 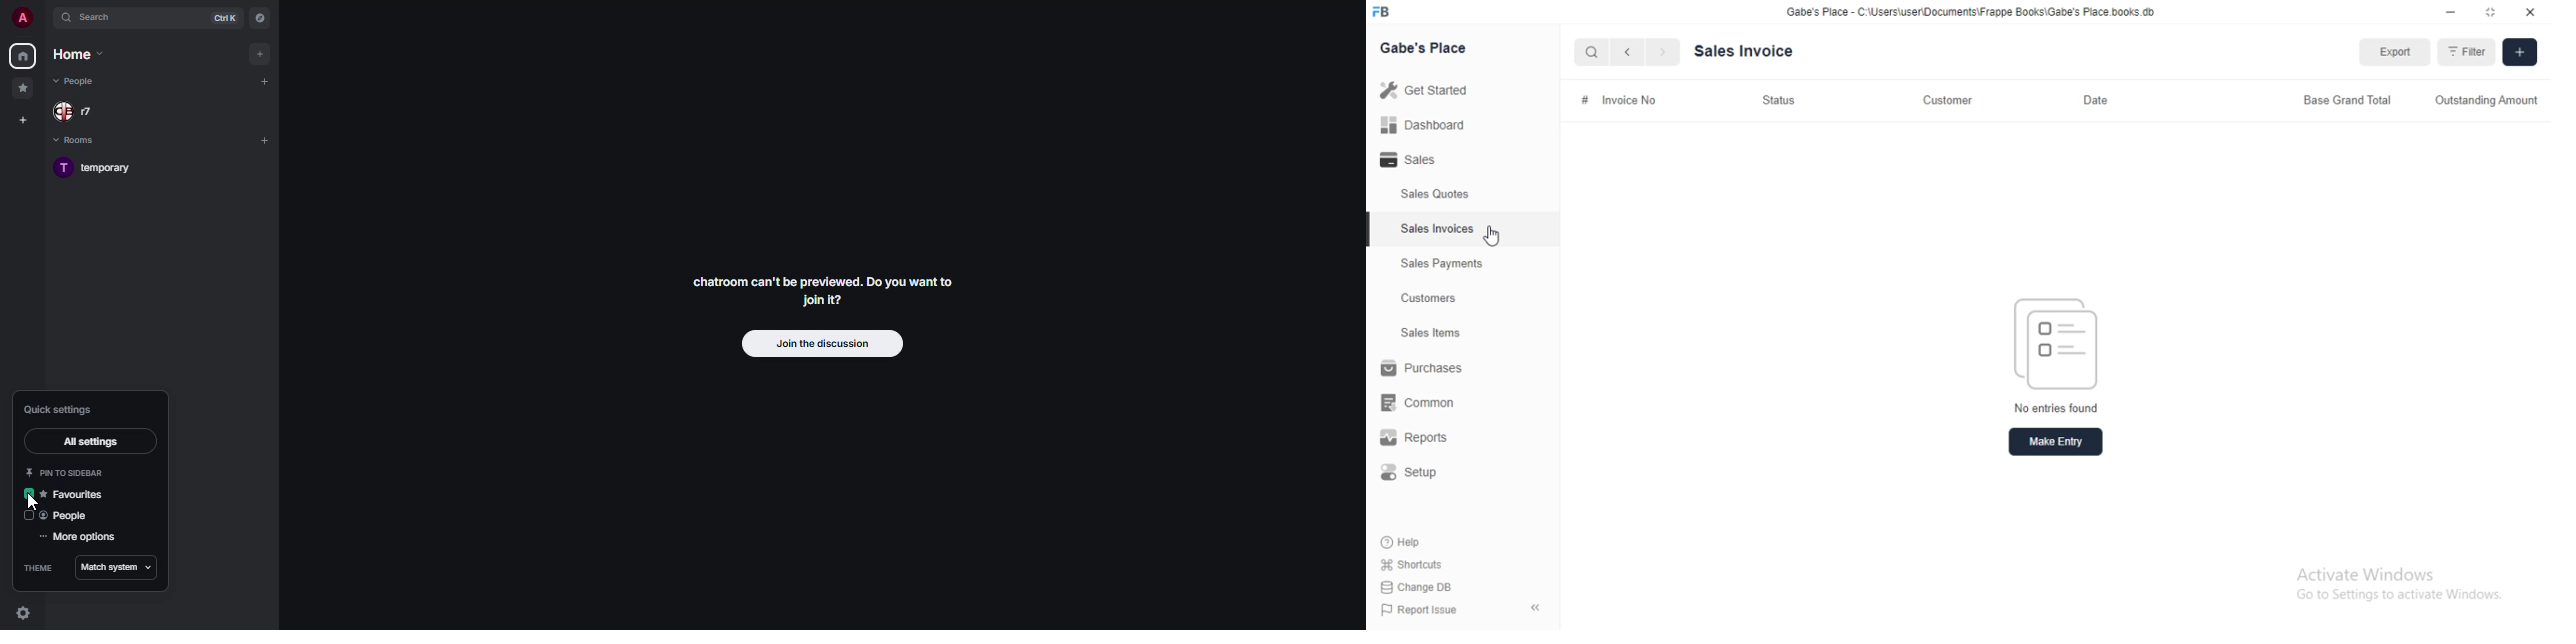 I want to click on Customer, so click(x=1949, y=100).